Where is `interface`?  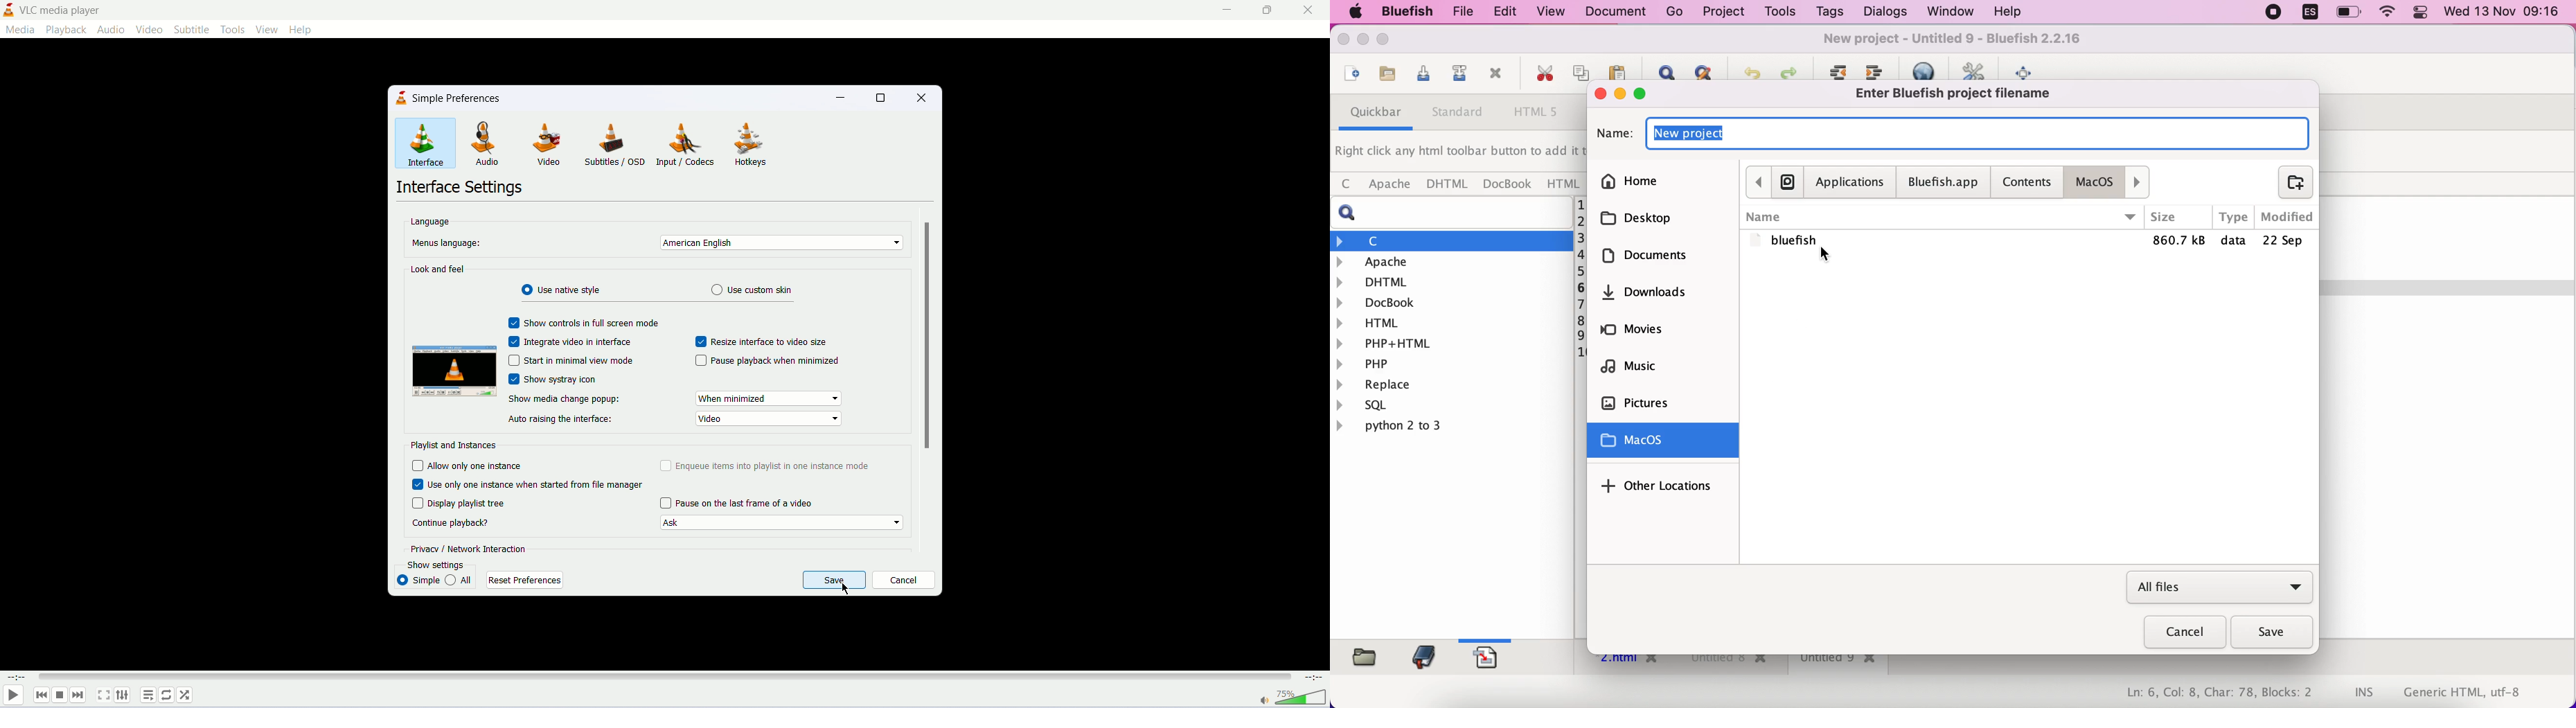
interface is located at coordinates (426, 143).